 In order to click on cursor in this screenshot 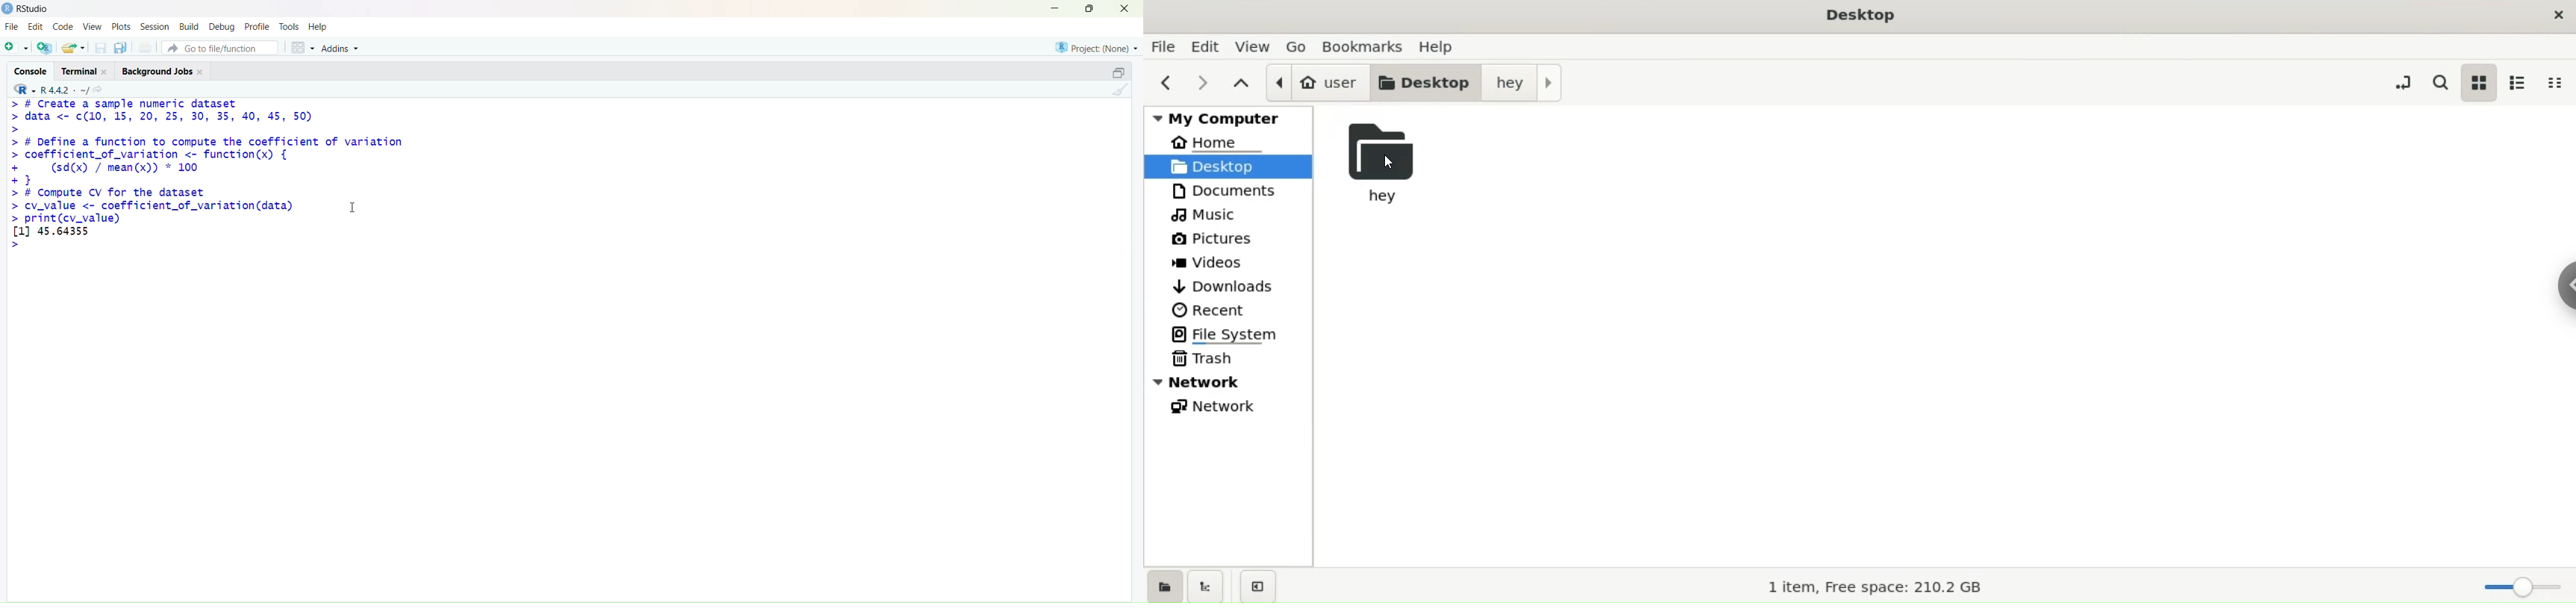, I will do `click(353, 207)`.